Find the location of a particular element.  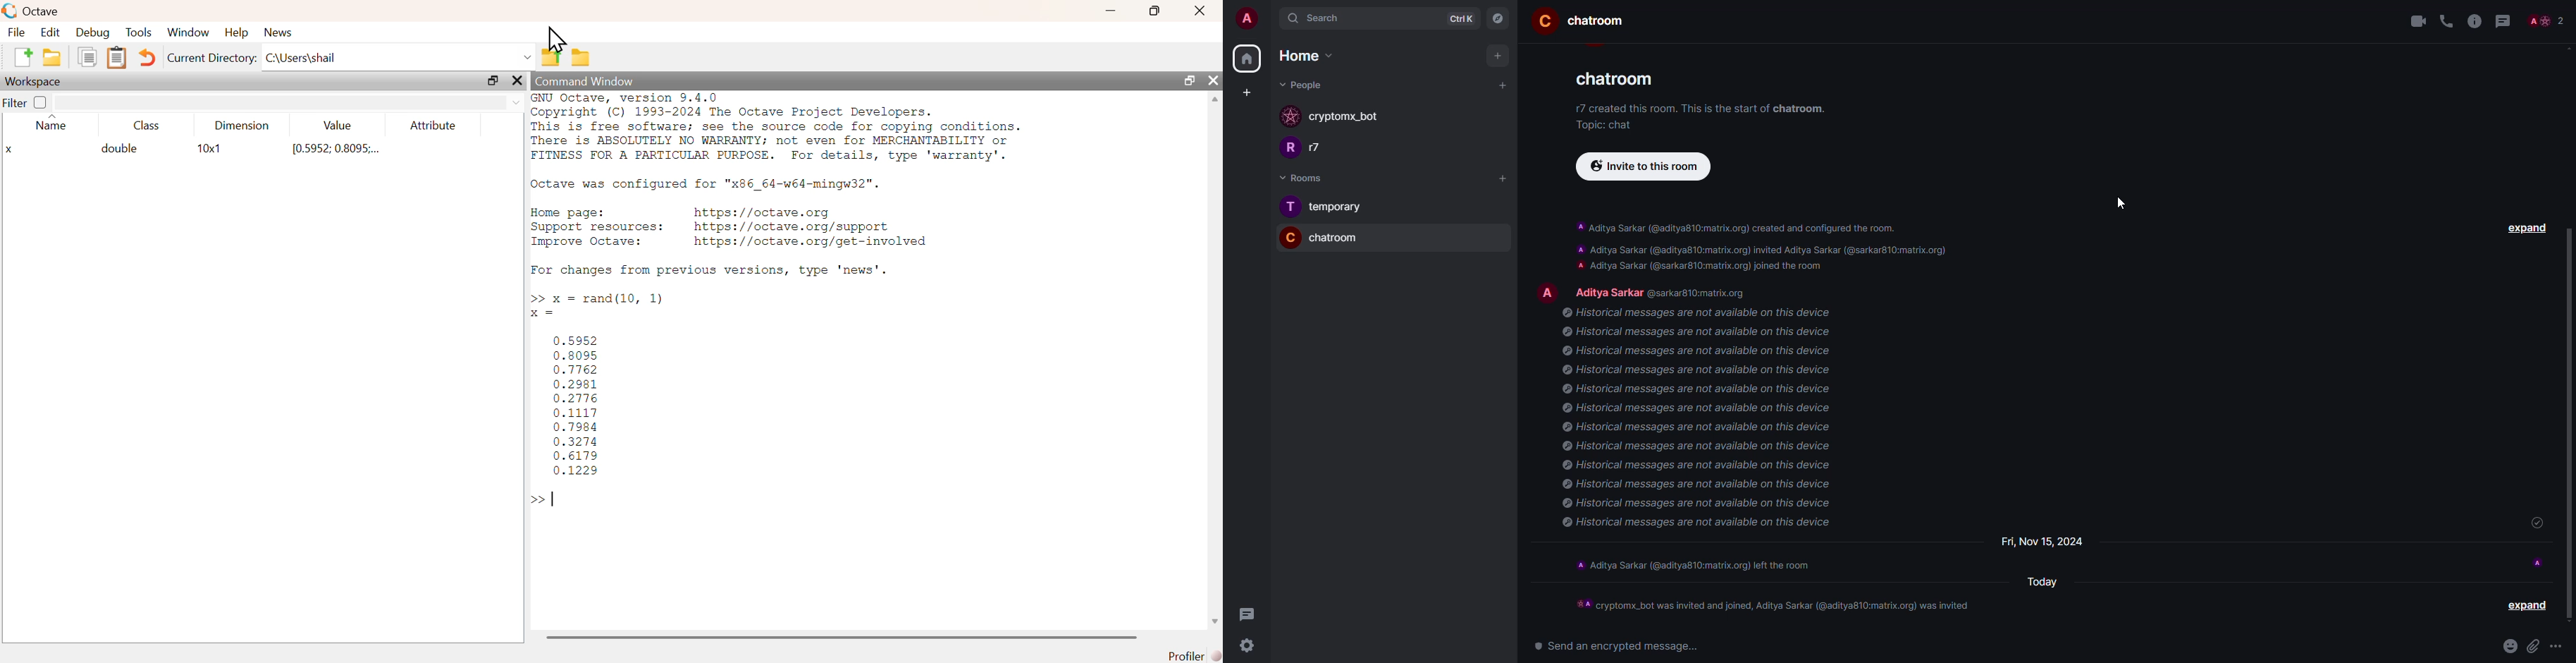

news is located at coordinates (278, 33).